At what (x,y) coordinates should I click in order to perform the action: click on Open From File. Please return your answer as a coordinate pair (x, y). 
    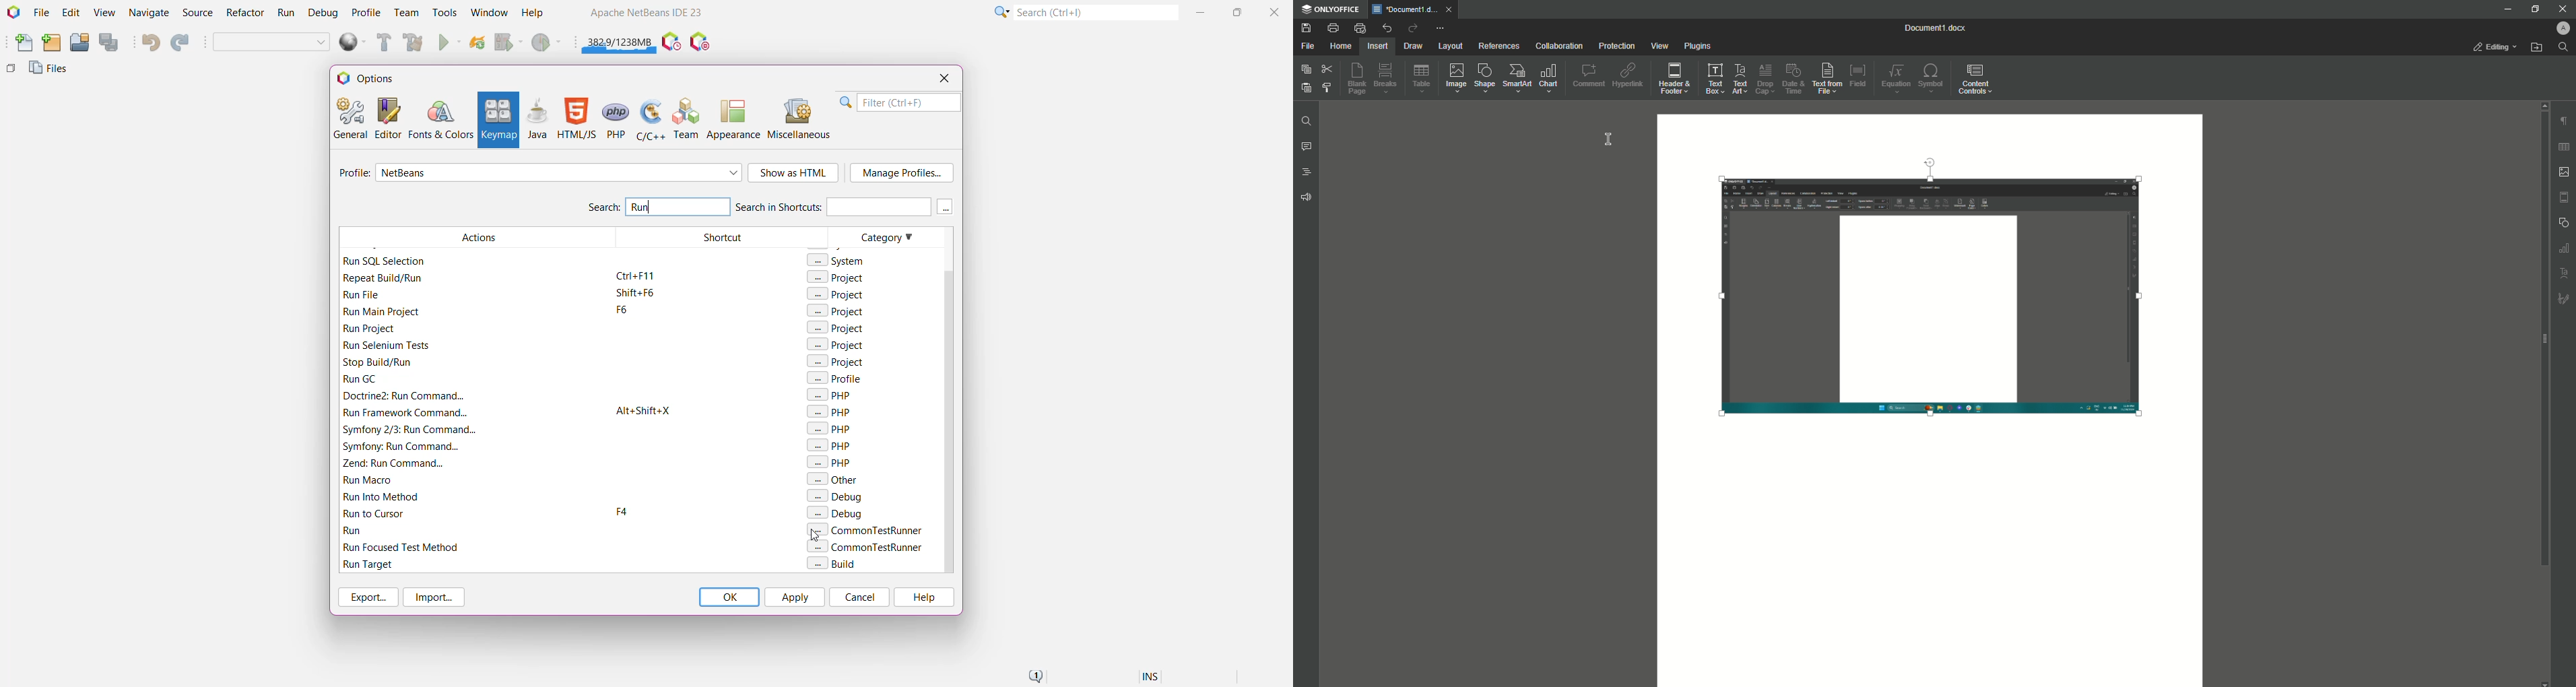
    Looking at the image, I should click on (2536, 46).